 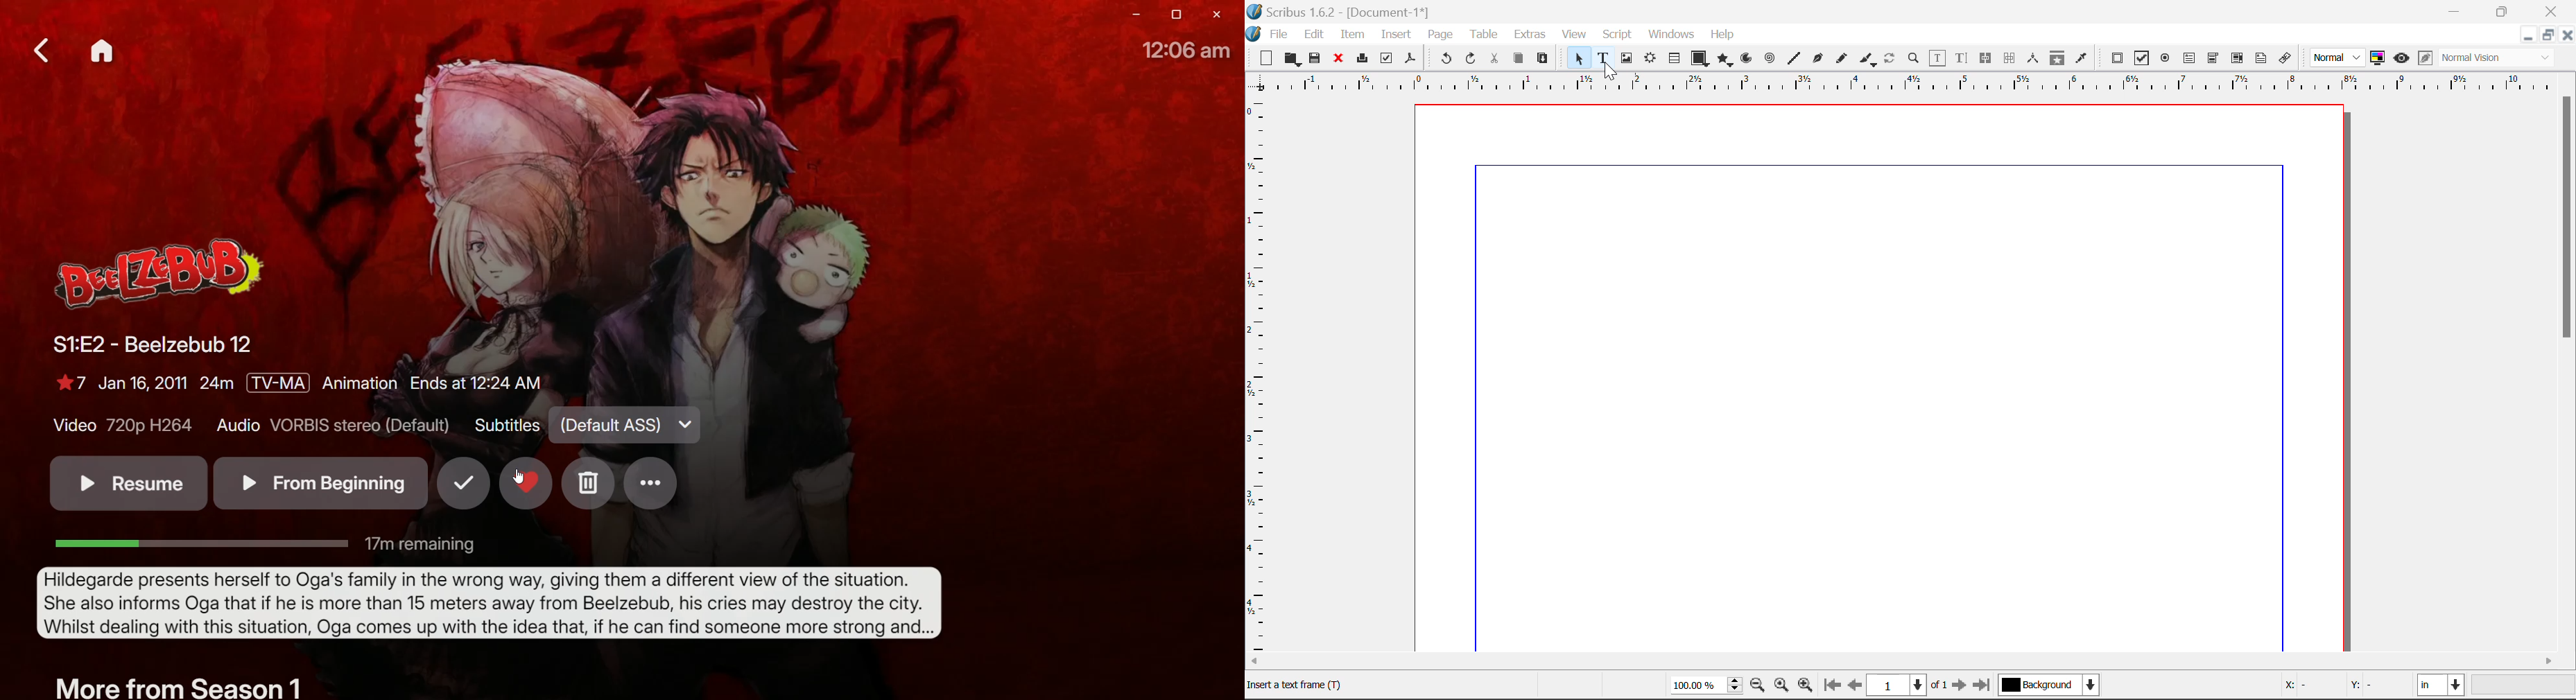 What do you see at coordinates (1670, 35) in the screenshot?
I see `Windows` at bounding box center [1670, 35].